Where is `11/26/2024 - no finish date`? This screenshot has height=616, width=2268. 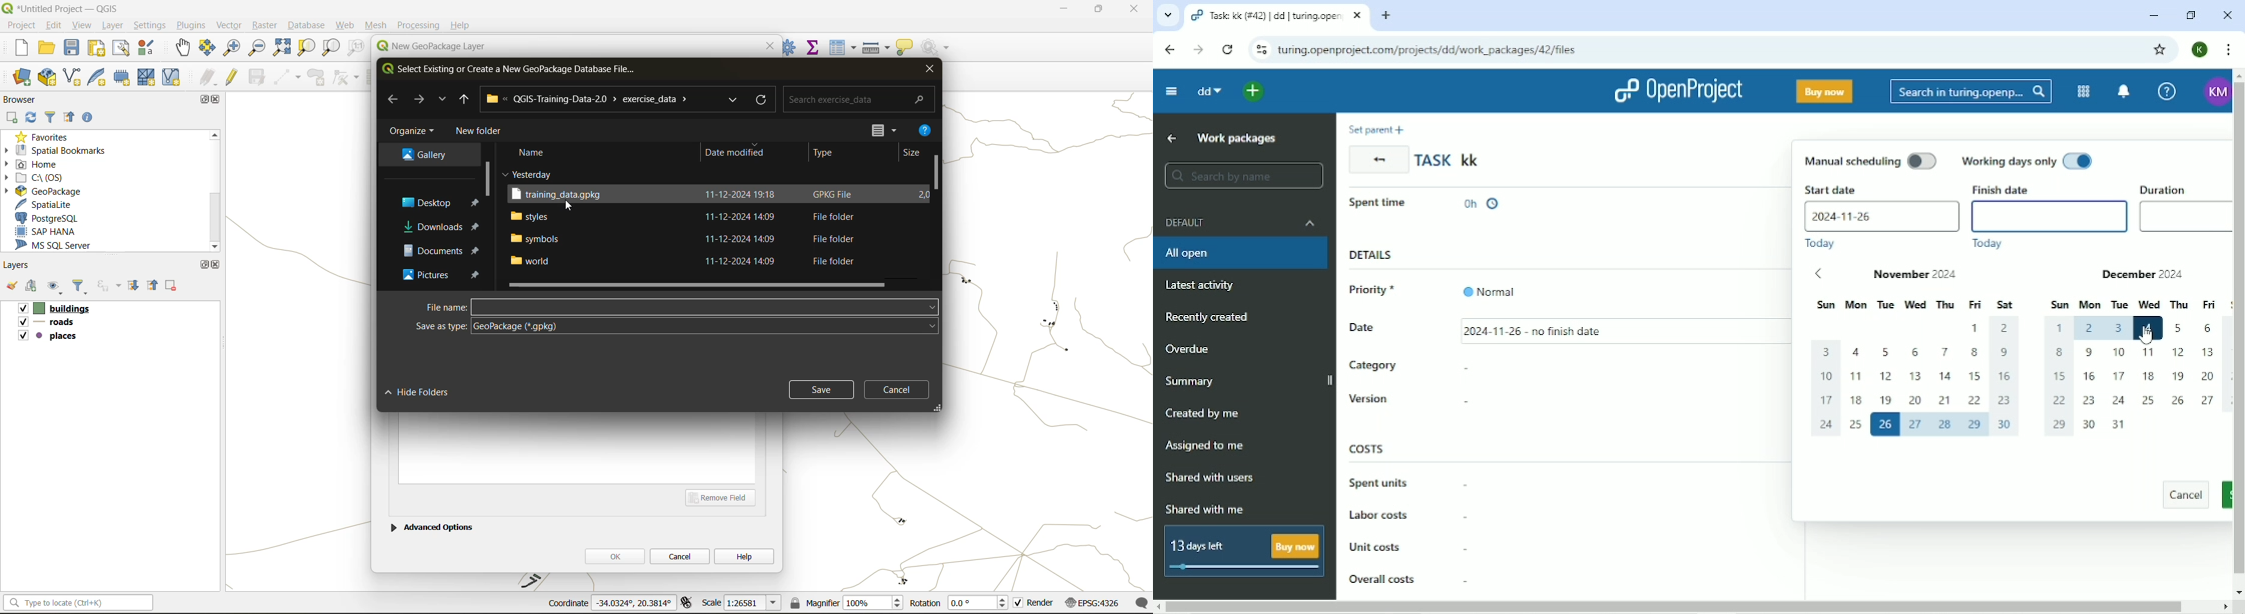
11/26/2024 - no finish date is located at coordinates (1541, 329).